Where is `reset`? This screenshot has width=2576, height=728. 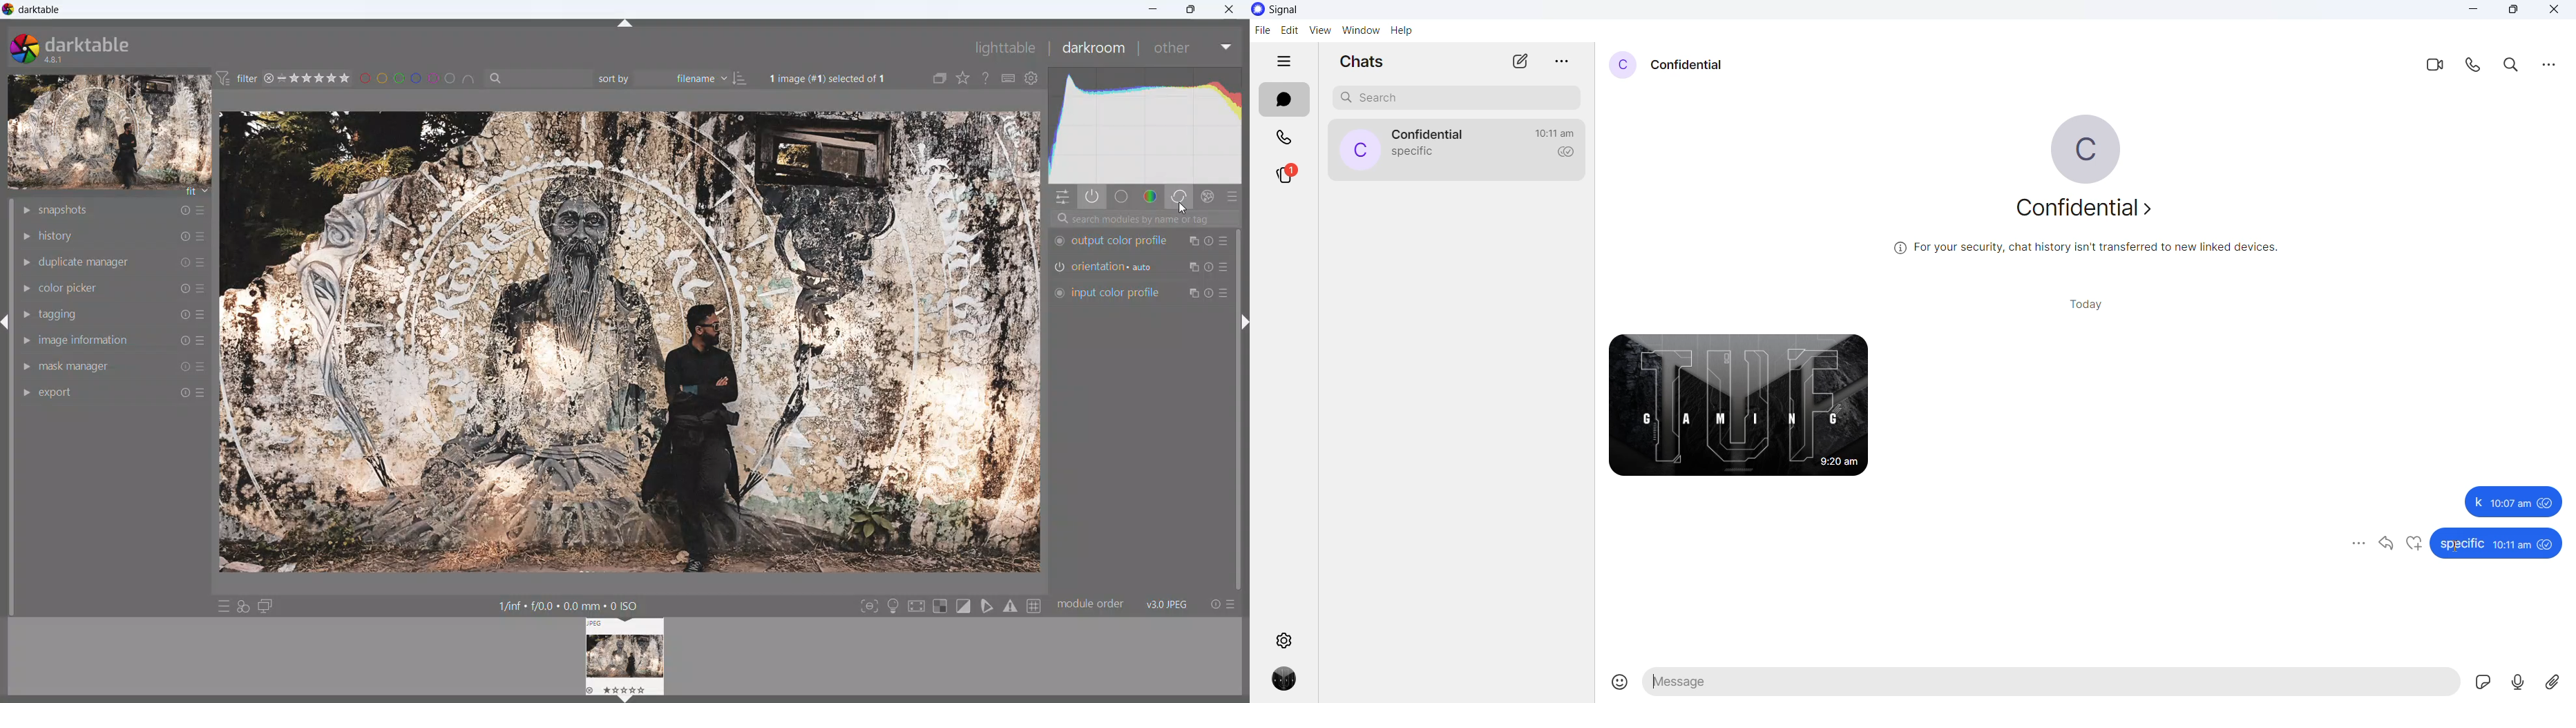 reset is located at coordinates (1210, 292).